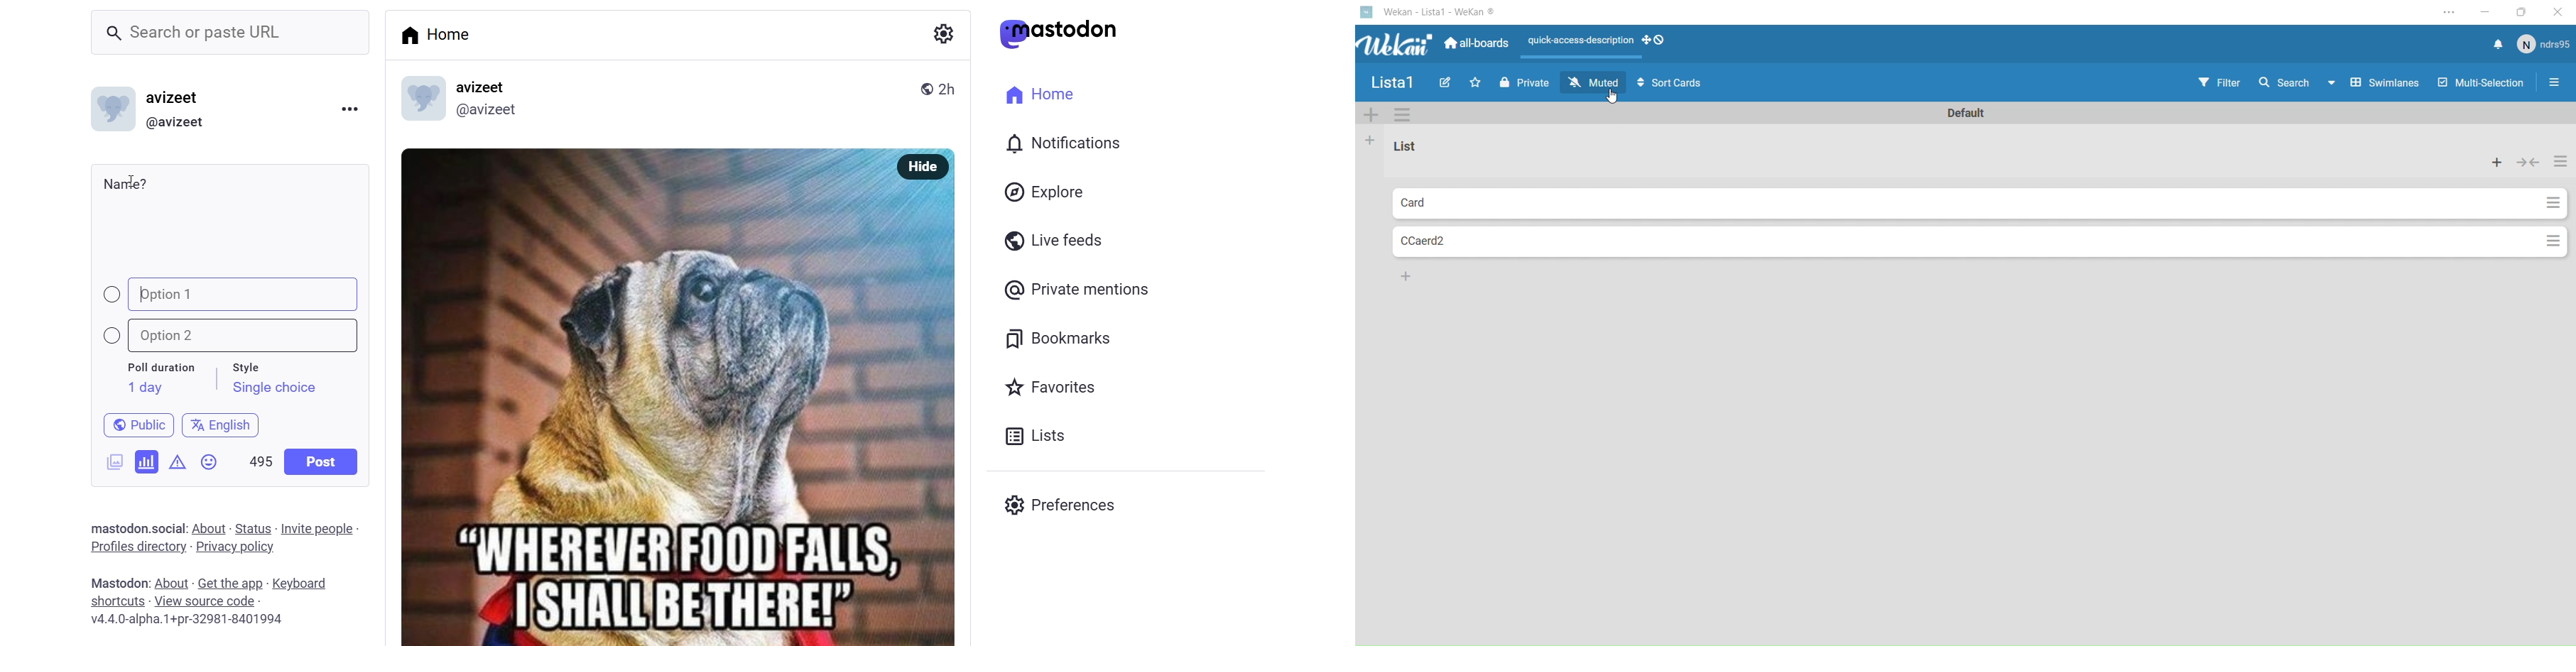  What do you see at coordinates (2478, 83) in the screenshot?
I see `Multi-Selection` at bounding box center [2478, 83].